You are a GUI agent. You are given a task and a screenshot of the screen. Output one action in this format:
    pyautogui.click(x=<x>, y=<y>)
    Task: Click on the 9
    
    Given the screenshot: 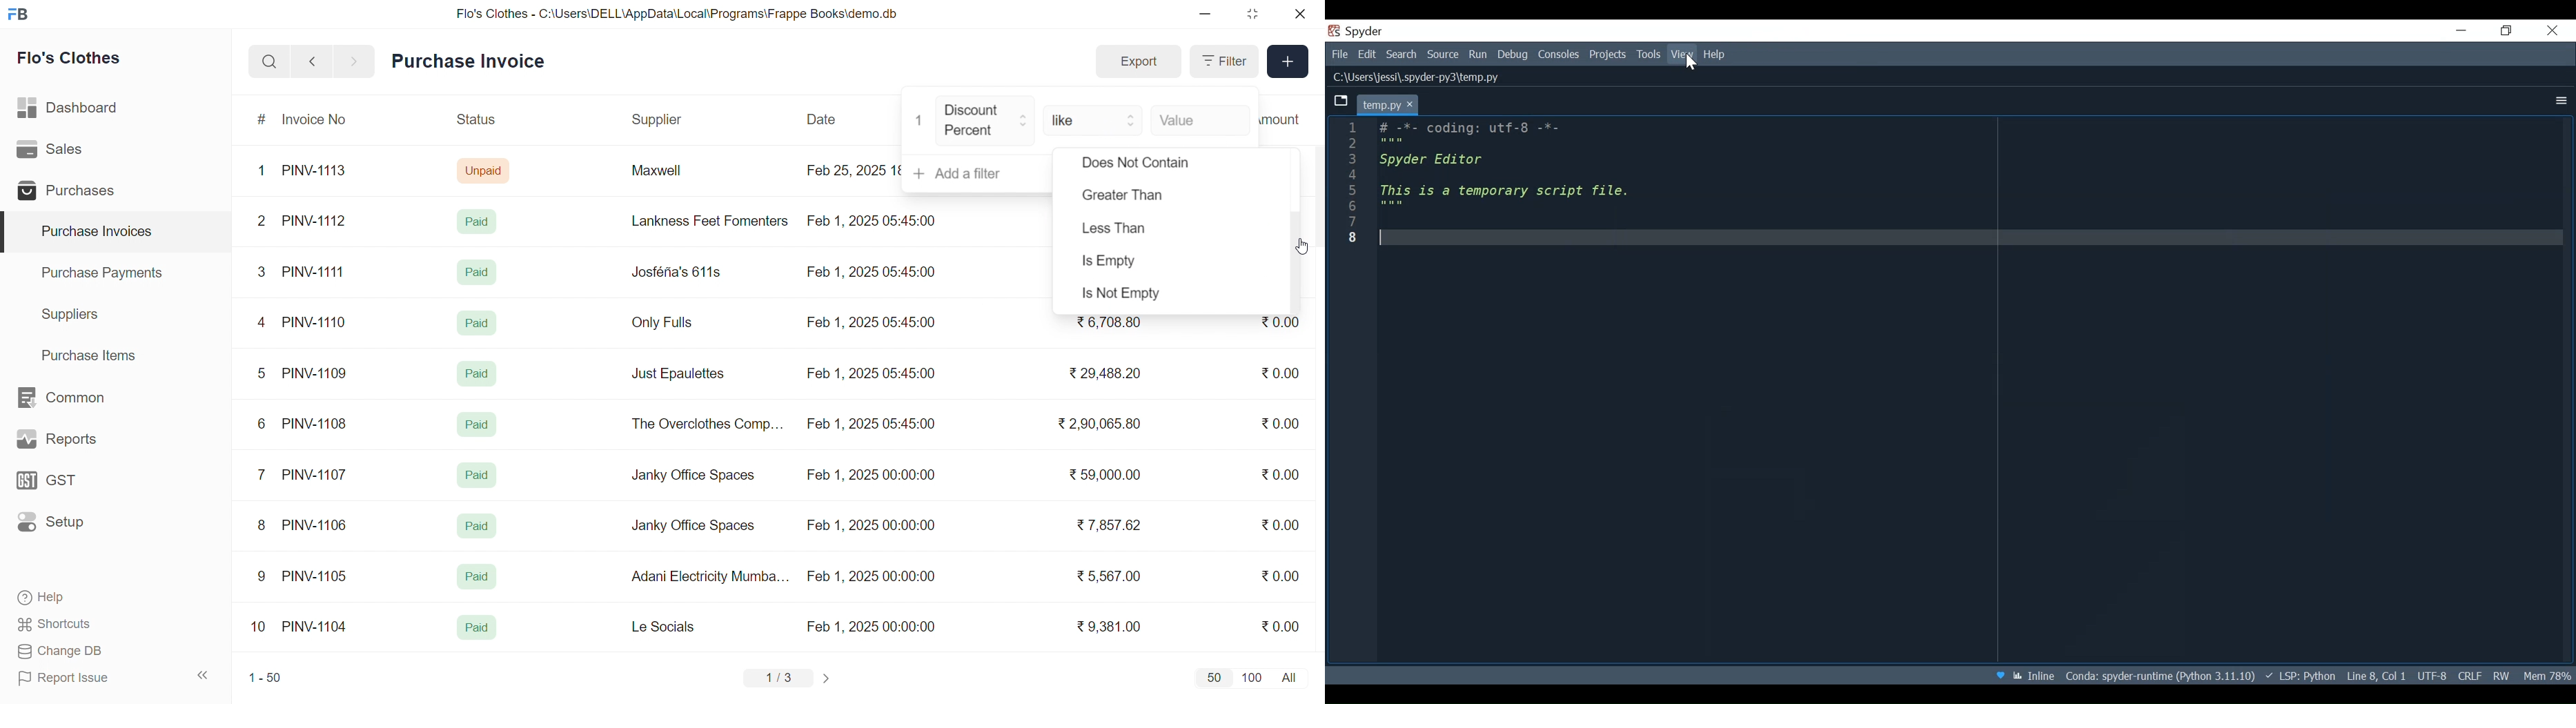 What is the action you would take?
    pyautogui.click(x=262, y=576)
    